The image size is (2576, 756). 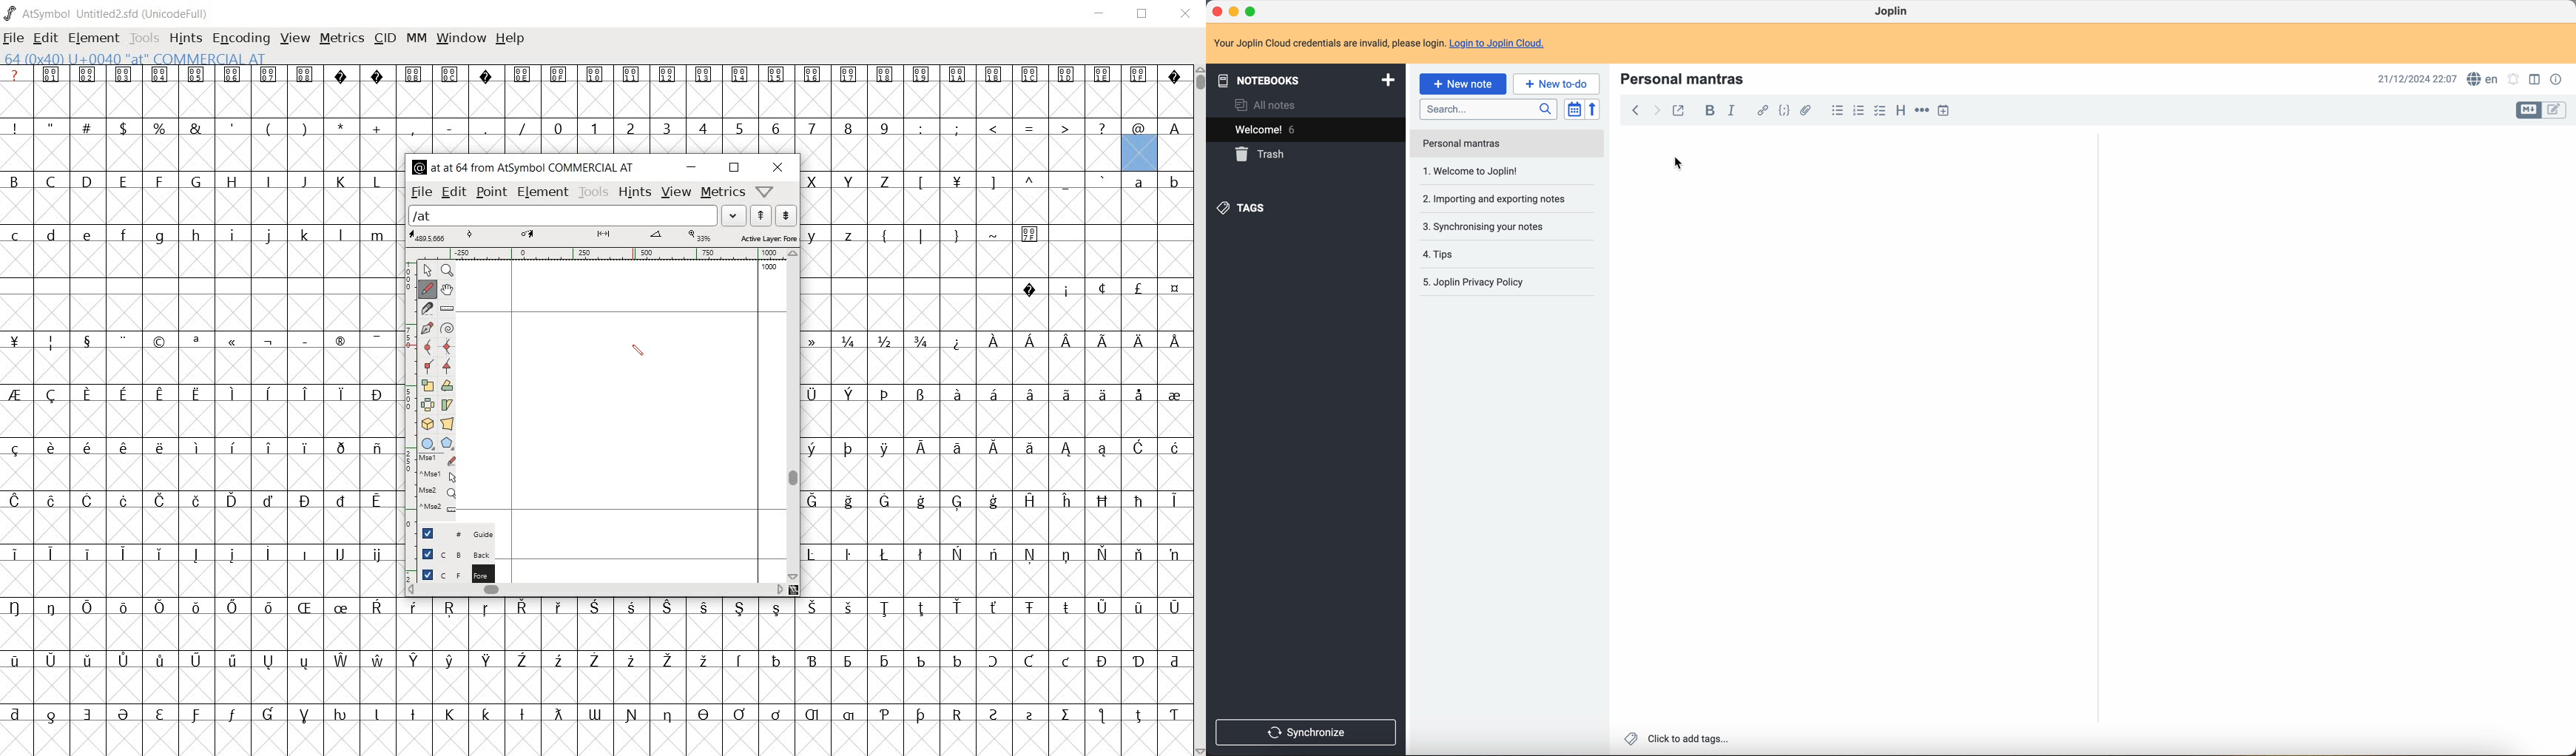 I want to click on ruler, so click(x=598, y=255).